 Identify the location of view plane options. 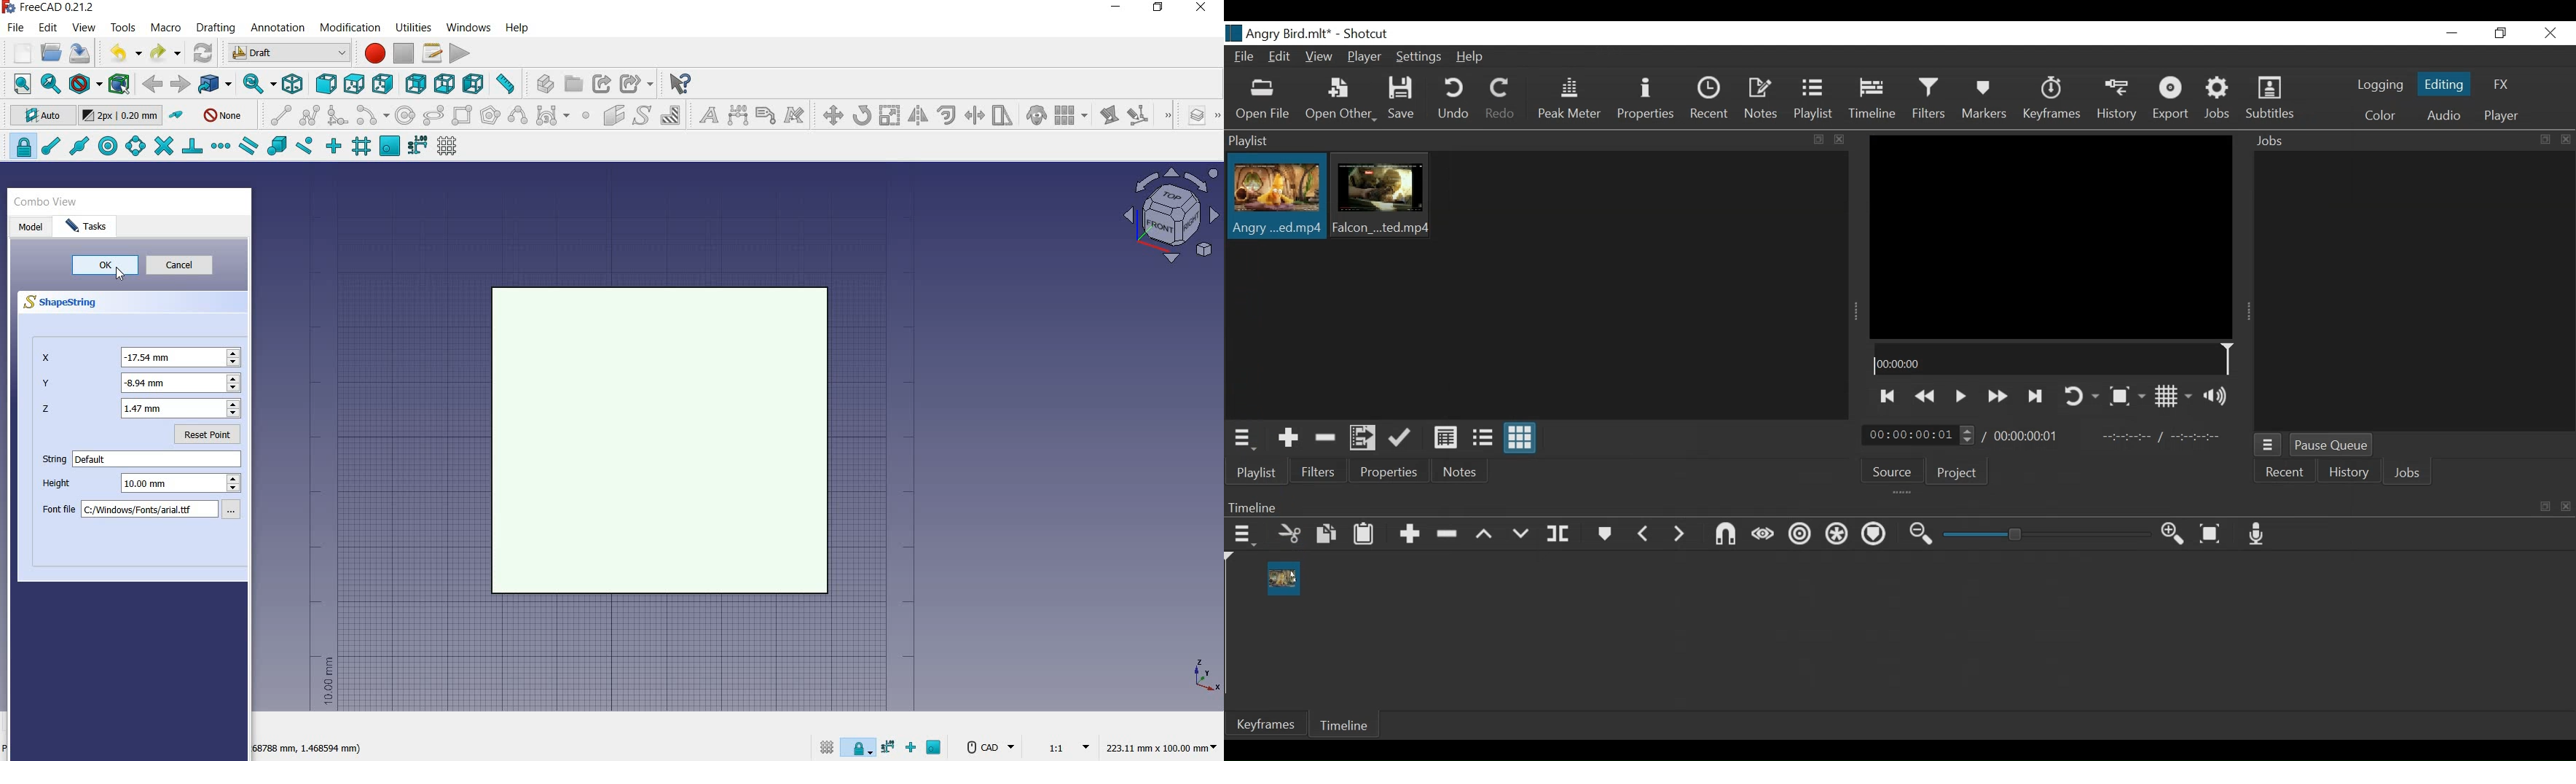
(1171, 217).